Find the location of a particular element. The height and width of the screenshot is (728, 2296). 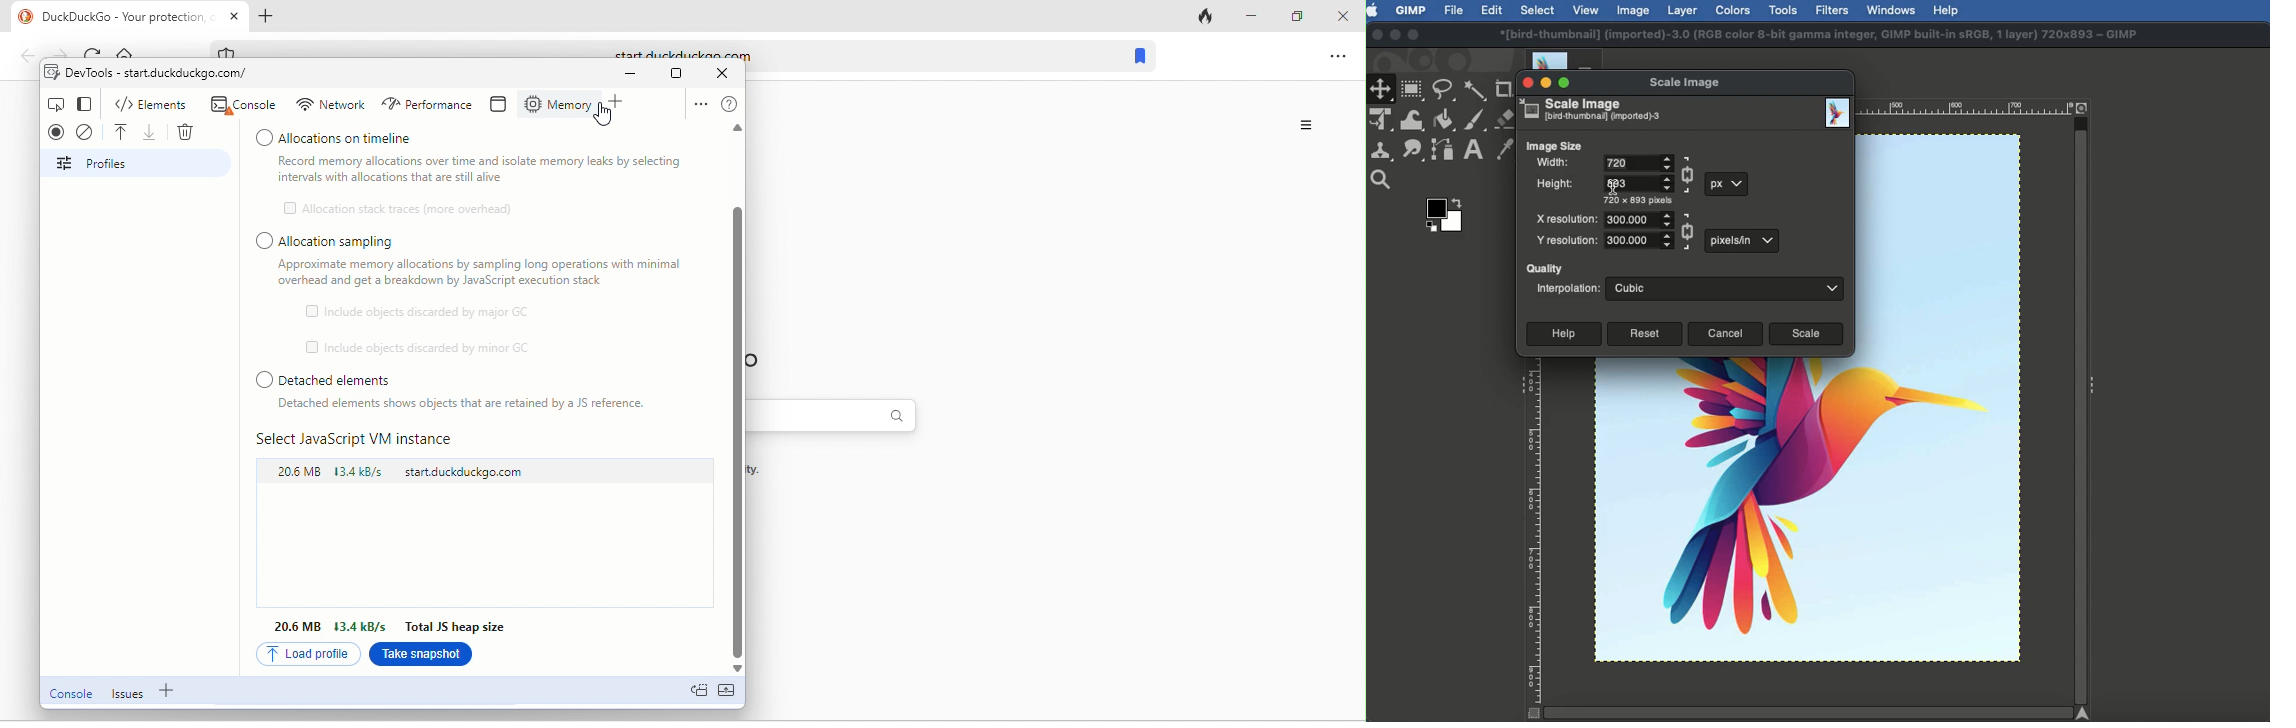

change view is located at coordinates (91, 103).